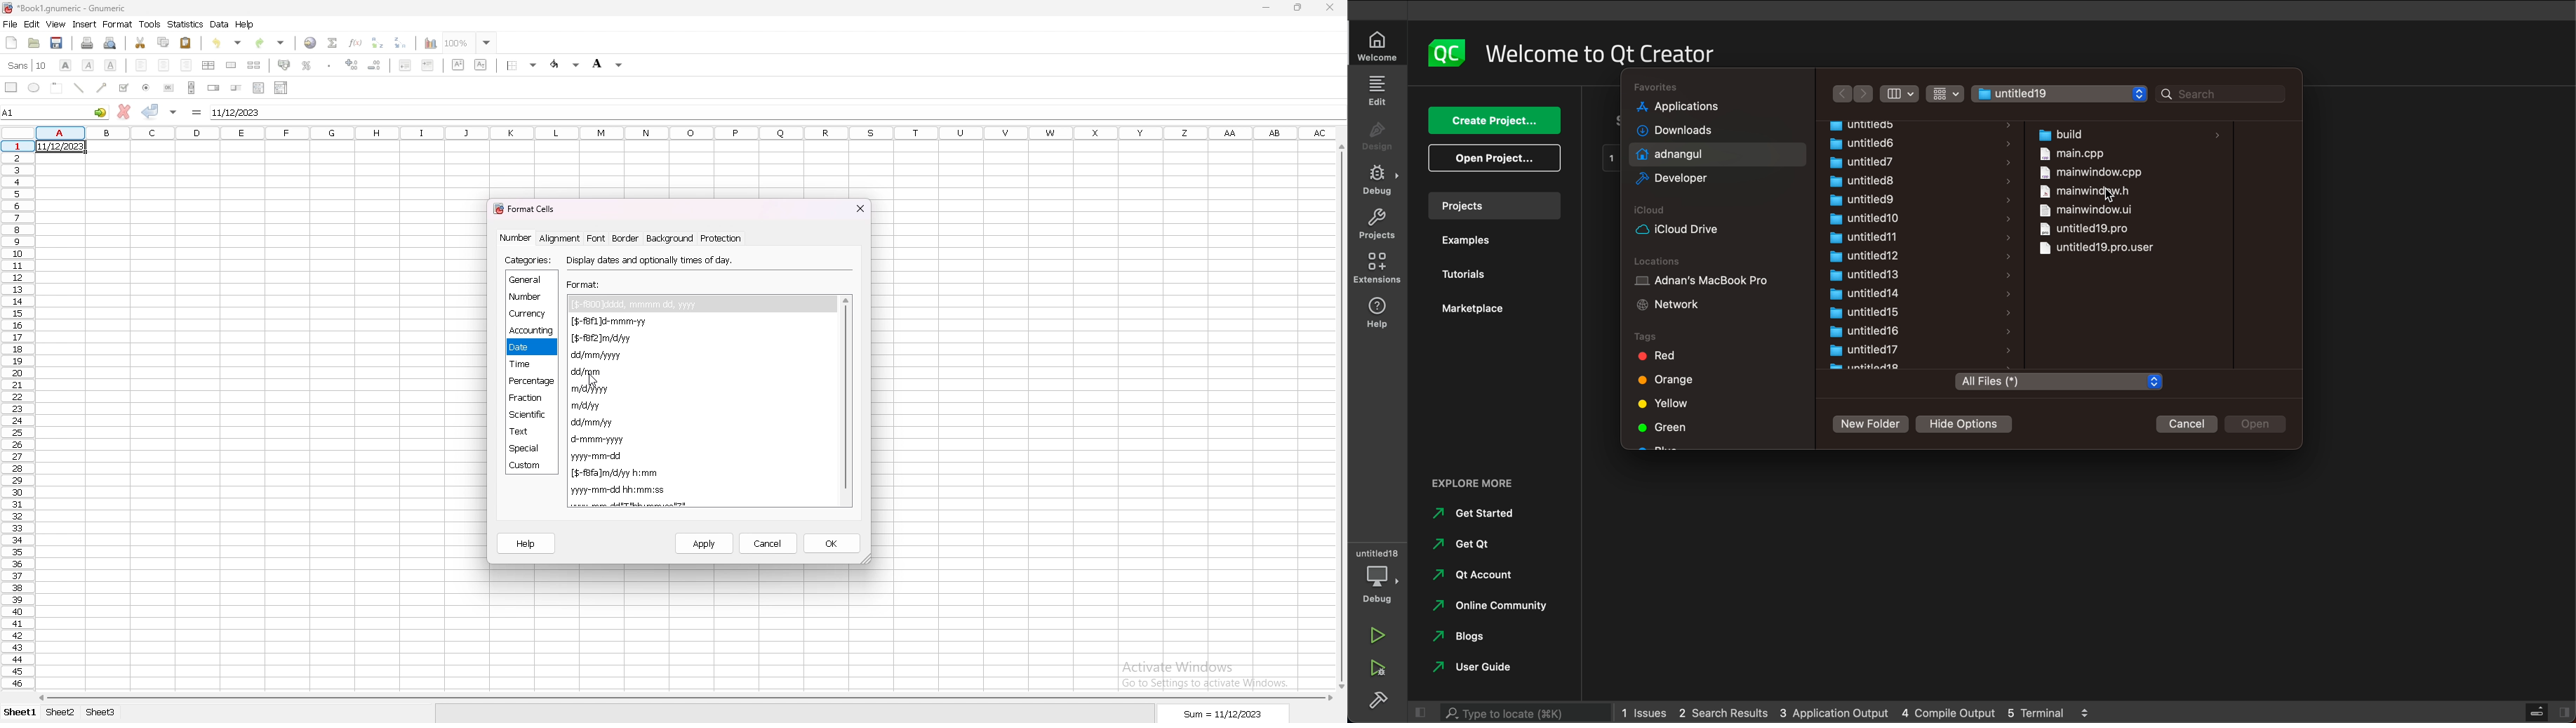 The width and height of the screenshot is (2576, 728). Describe the element at coordinates (531, 347) in the screenshot. I see `date` at that location.